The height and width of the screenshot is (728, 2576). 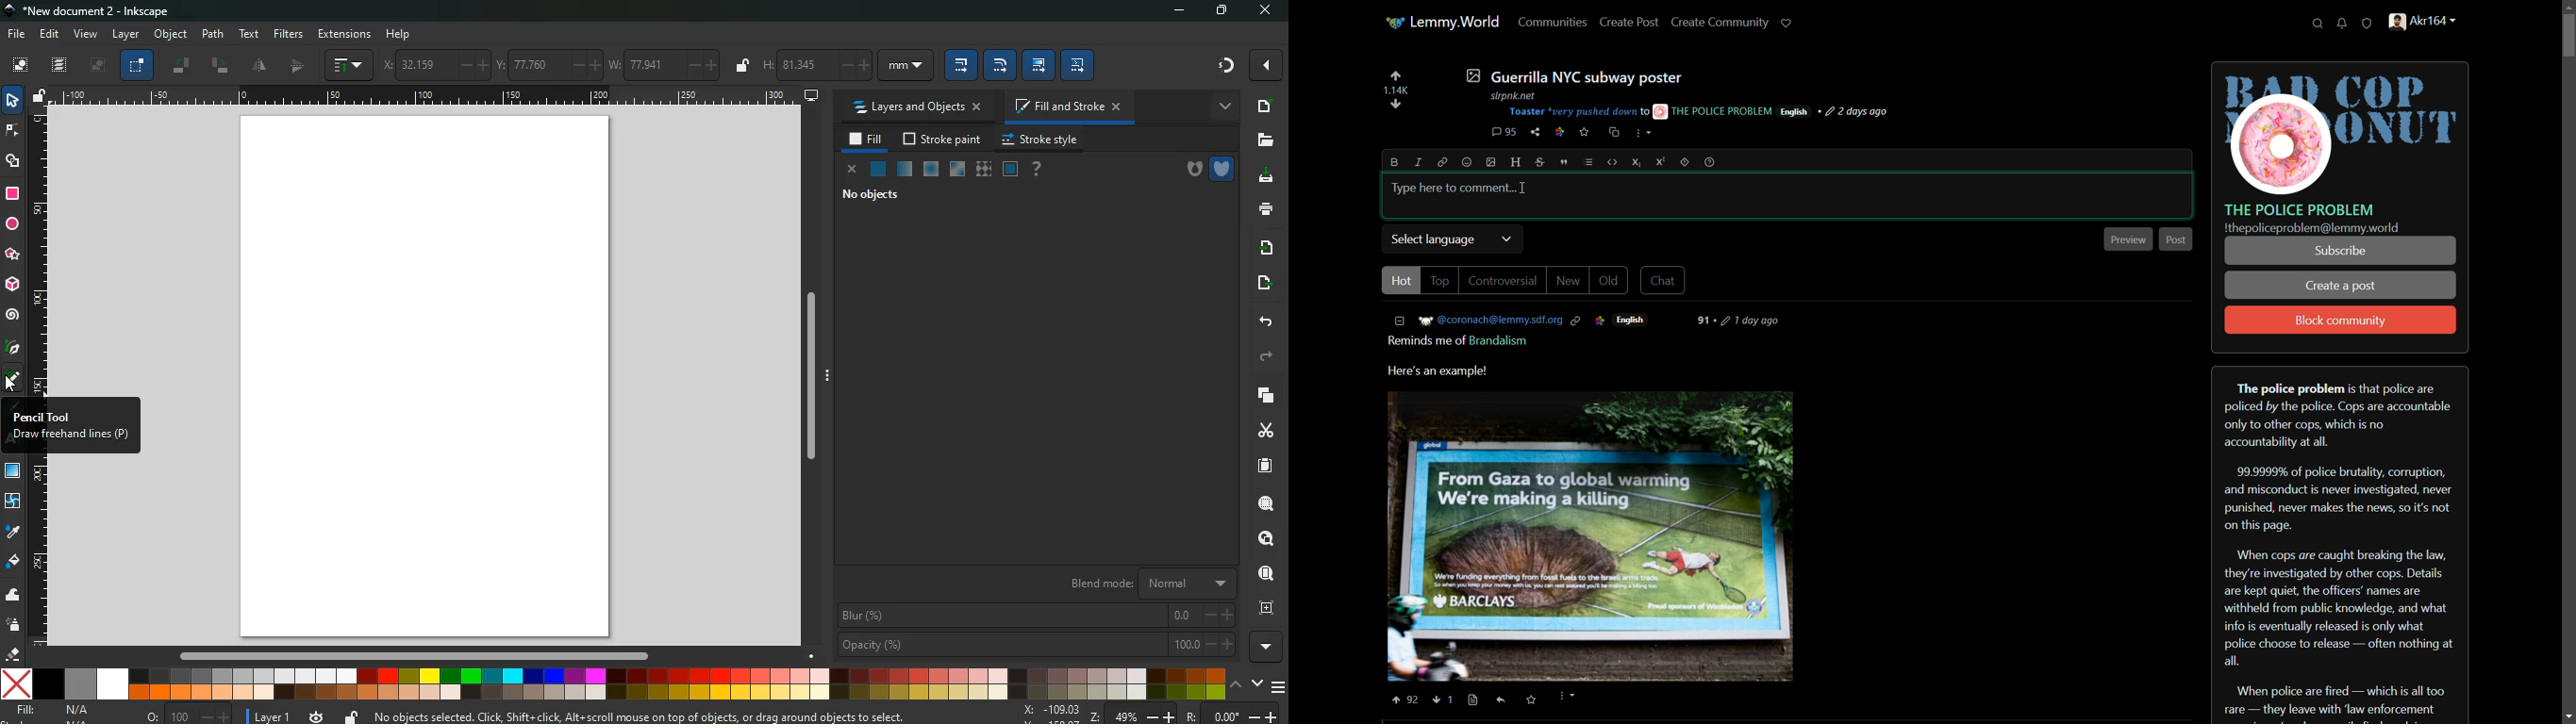 What do you see at coordinates (1263, 607) in the screenshot?
I see `frame` at bounding box center [1263, 607].